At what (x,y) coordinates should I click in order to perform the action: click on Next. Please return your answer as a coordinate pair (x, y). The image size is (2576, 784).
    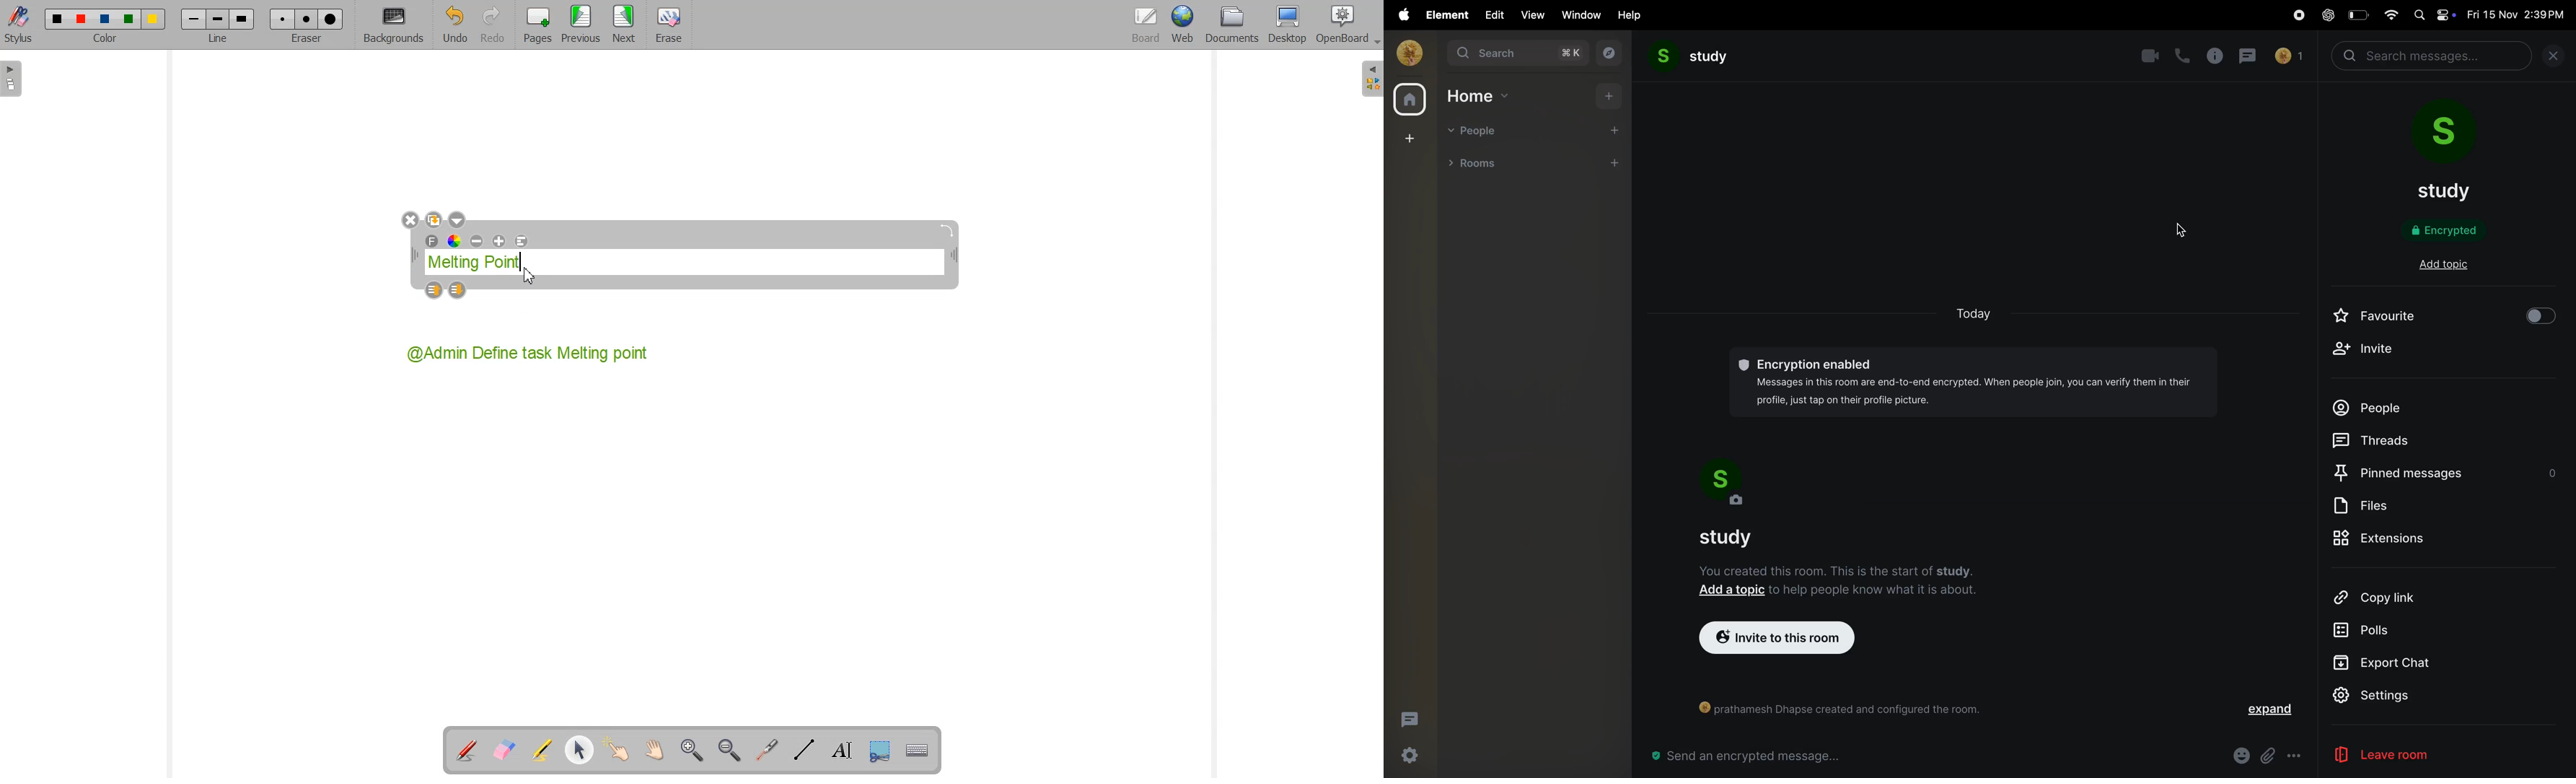
    Looking at the image, I should click on (625, 25).